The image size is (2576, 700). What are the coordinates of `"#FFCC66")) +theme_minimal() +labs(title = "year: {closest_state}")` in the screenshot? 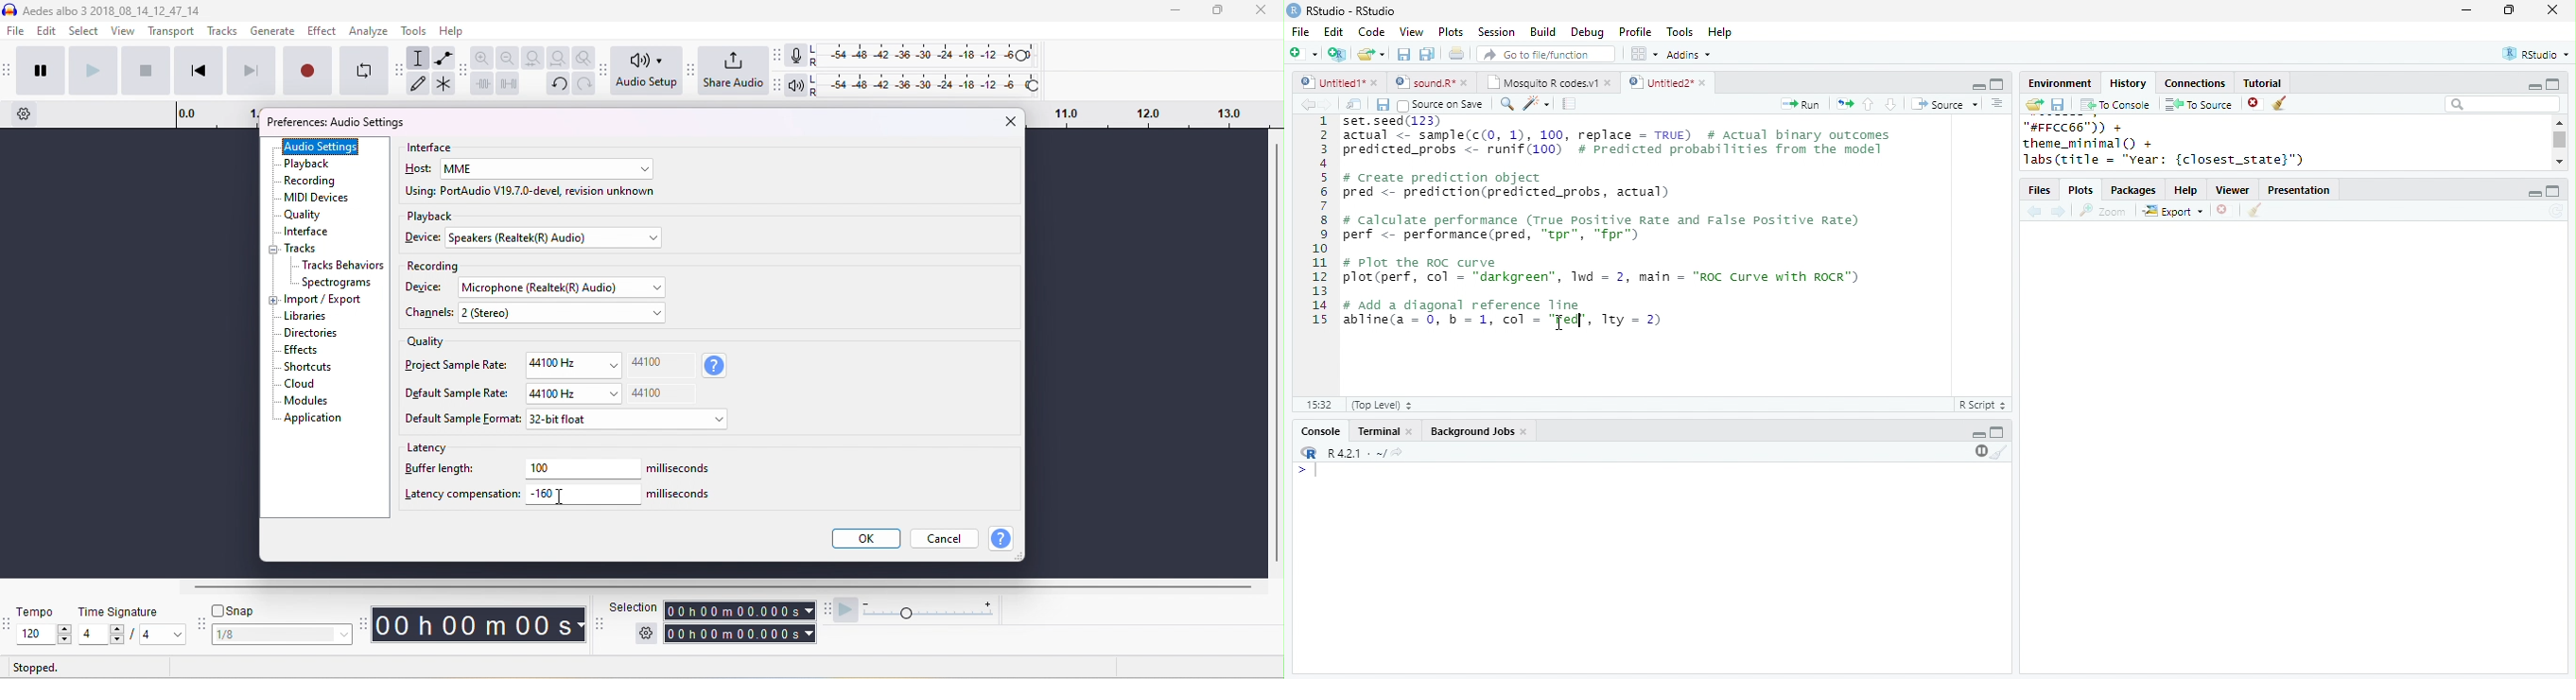 It's located at (2187, 144).